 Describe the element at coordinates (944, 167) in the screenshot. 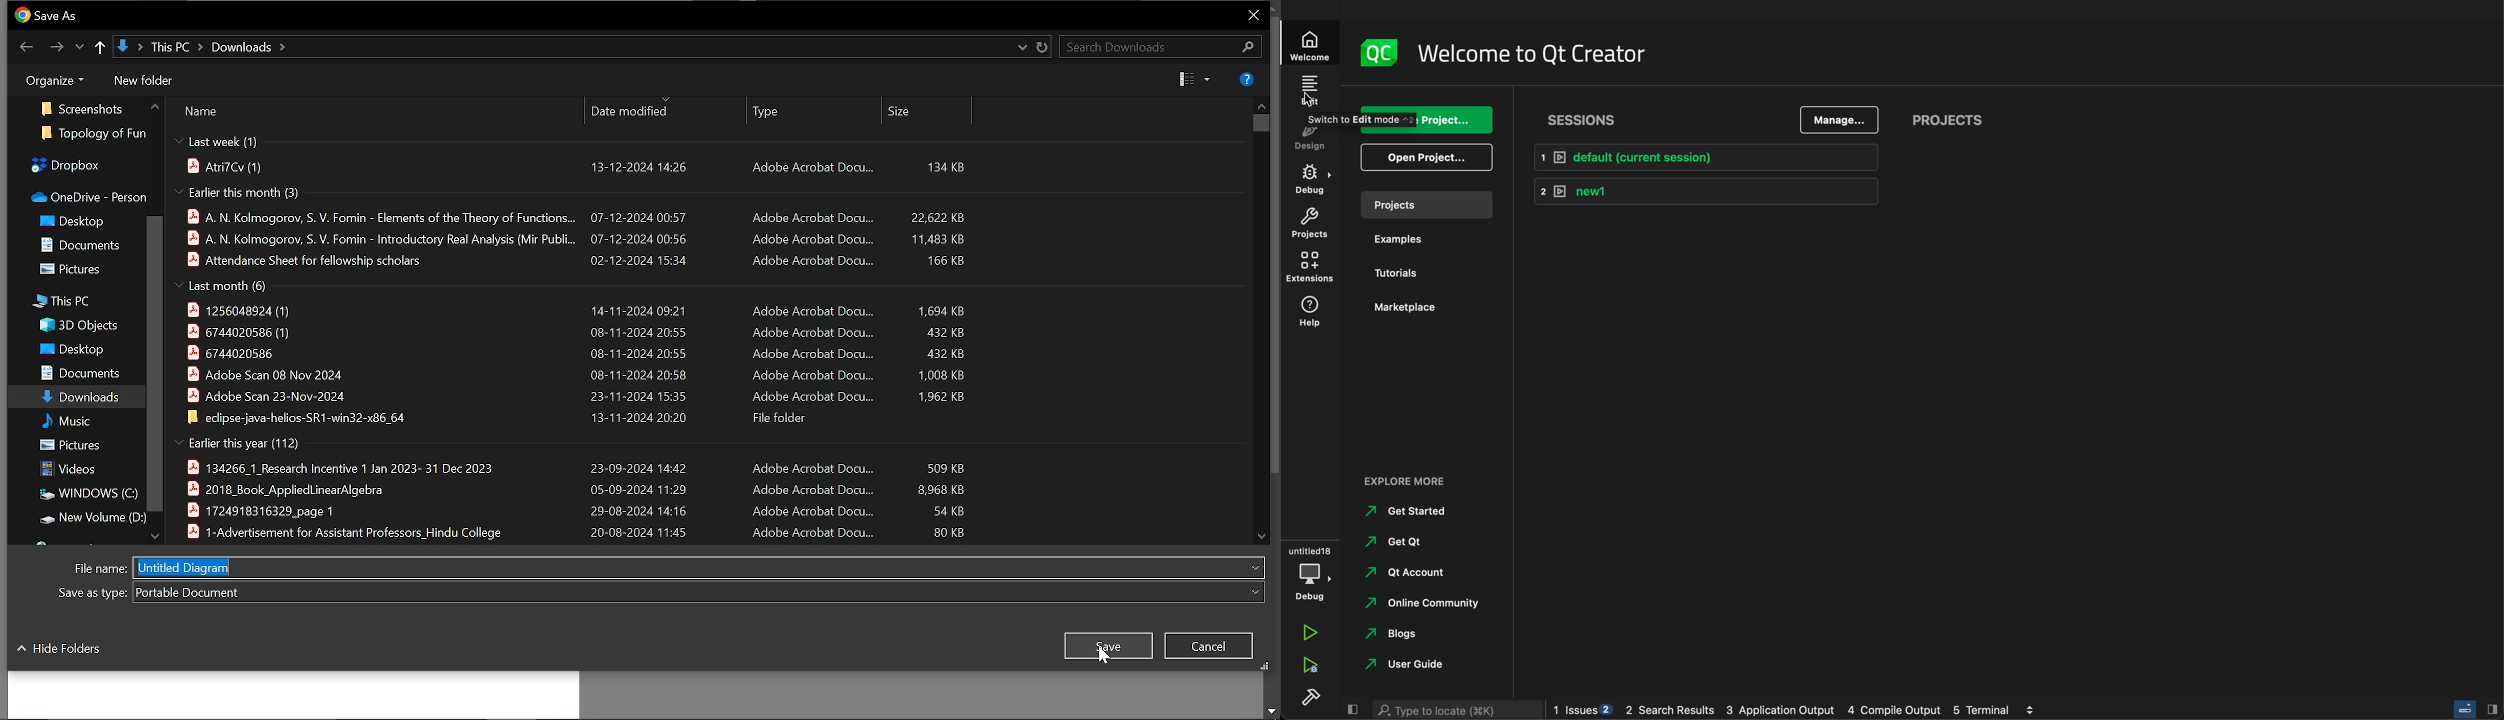

I see `134 KB` at that location.